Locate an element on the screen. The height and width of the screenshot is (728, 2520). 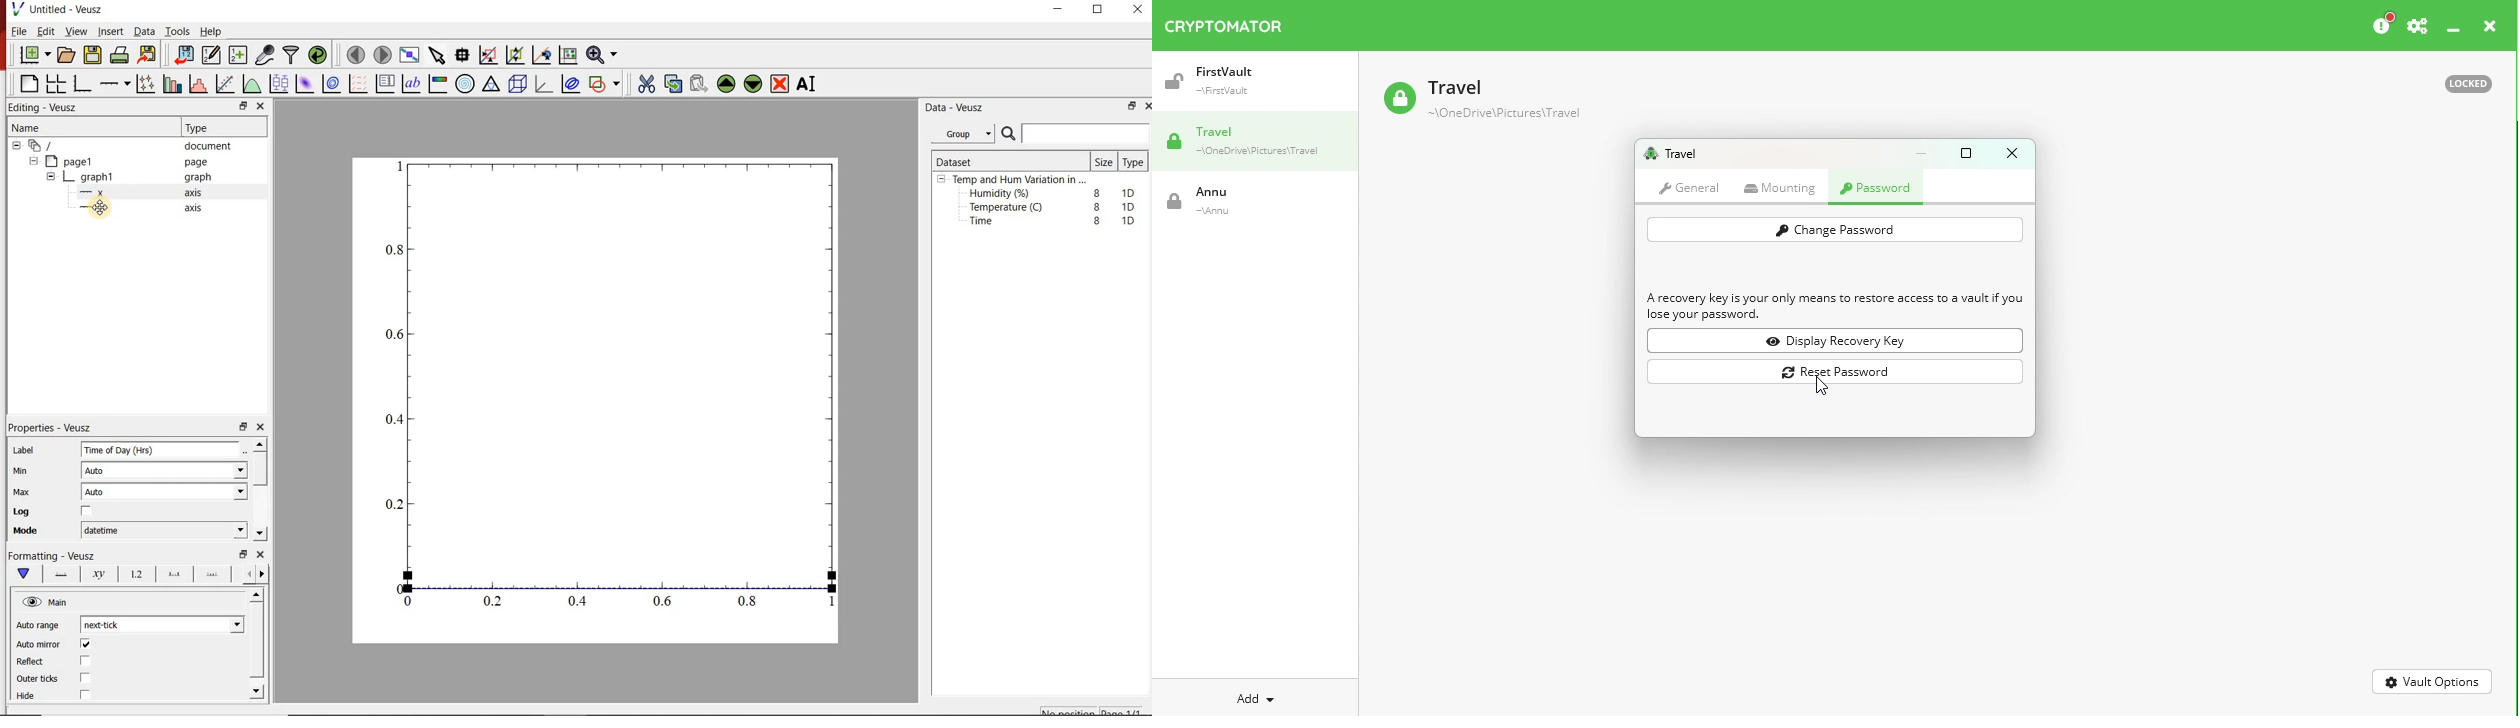
Name is located at coordinates (38, 129).